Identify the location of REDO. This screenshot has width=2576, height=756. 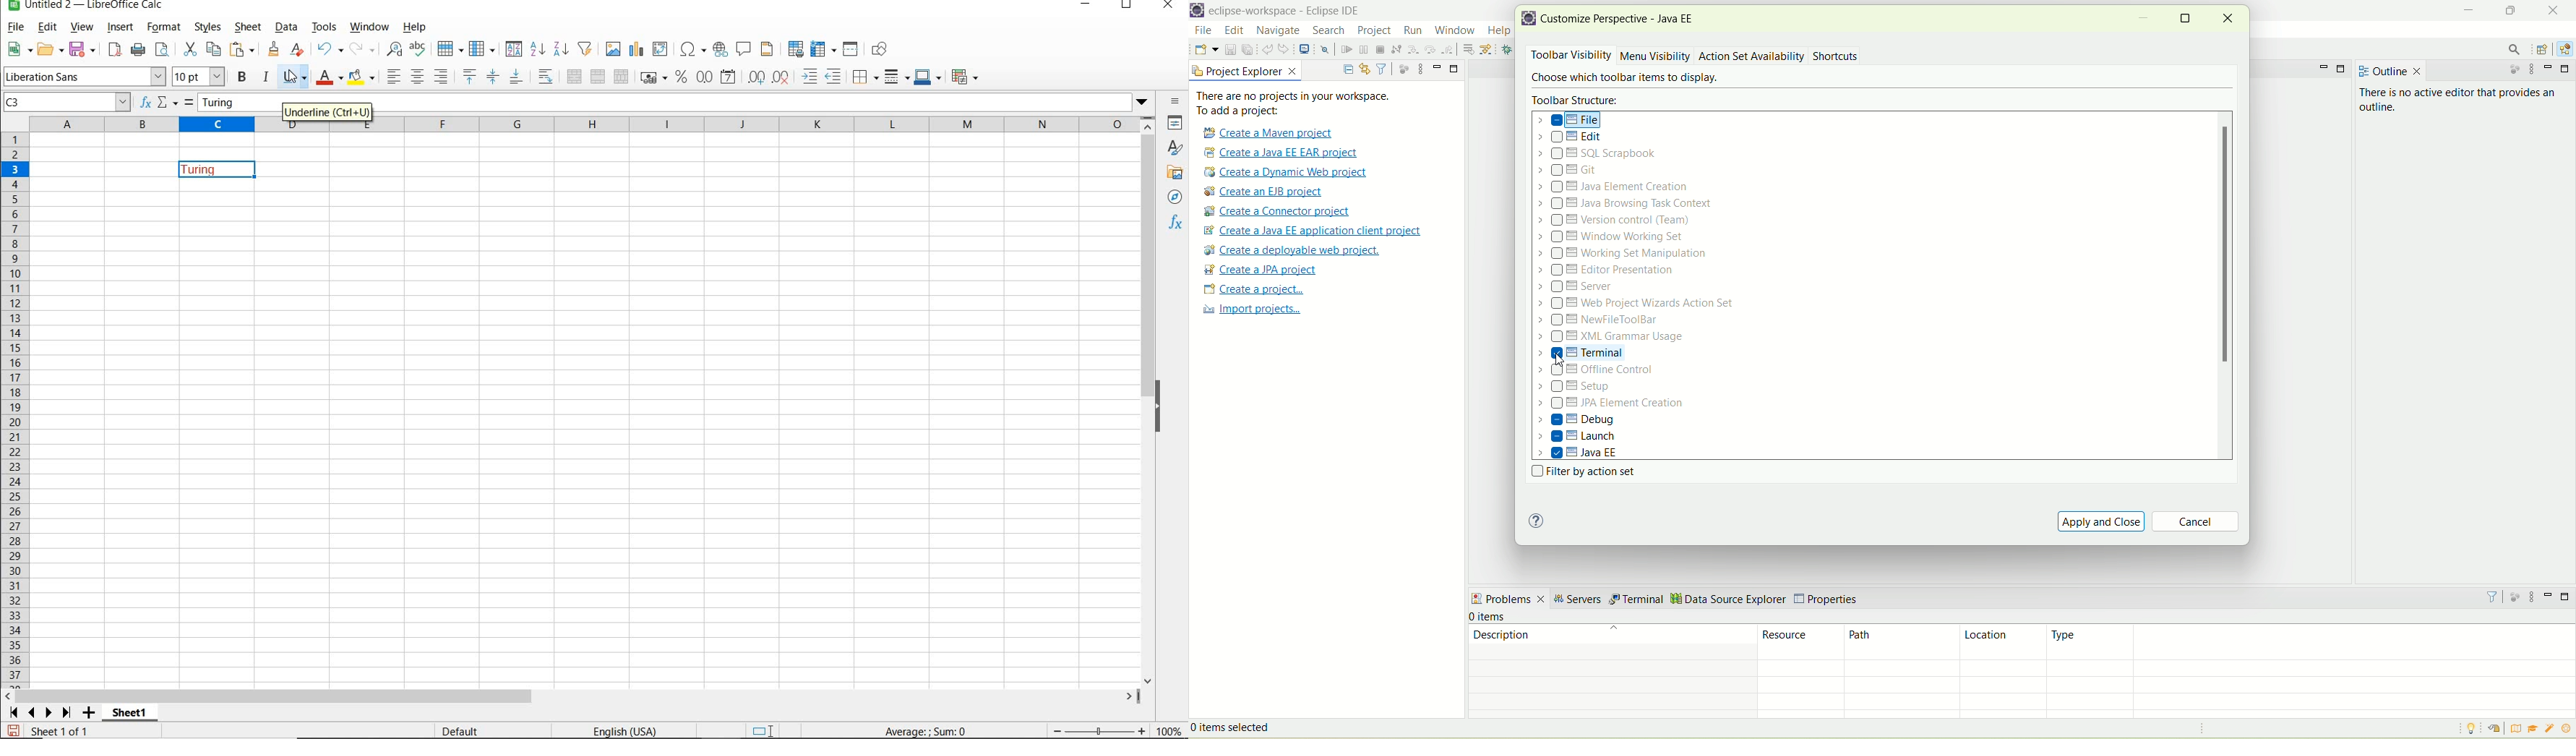
(360, 49).